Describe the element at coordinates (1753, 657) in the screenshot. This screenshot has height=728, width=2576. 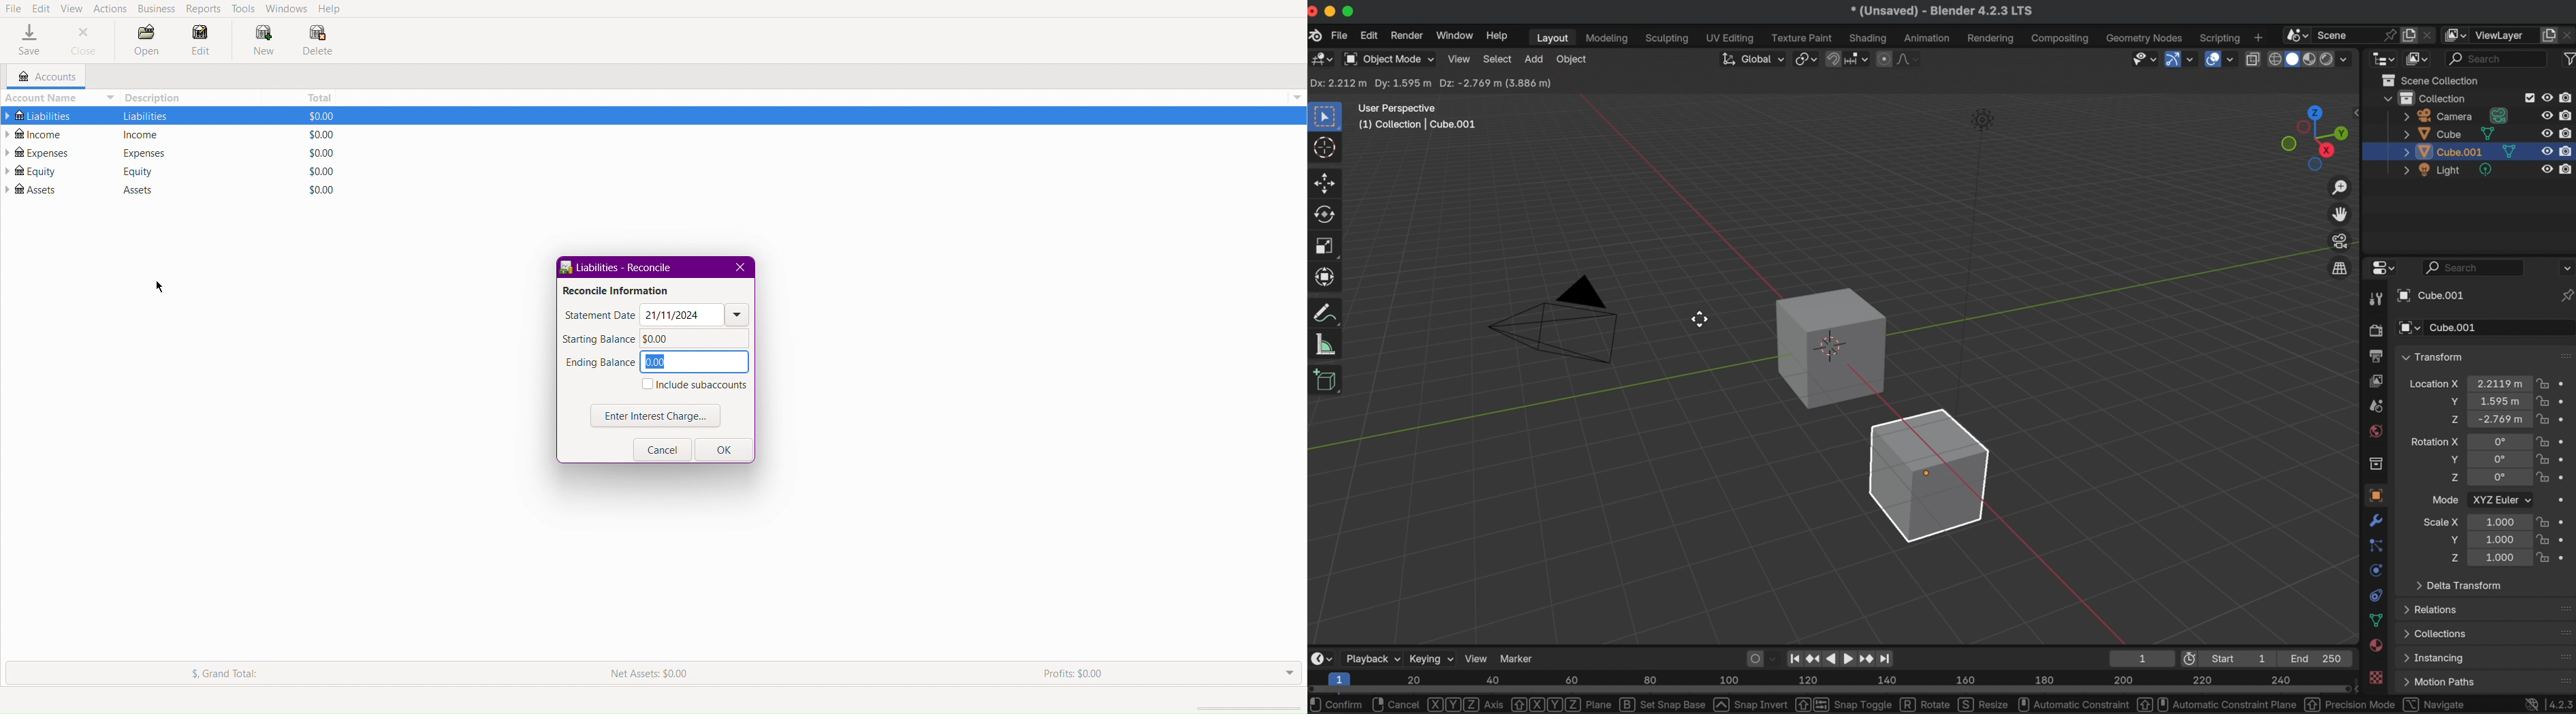
I see `auto keying` at that location.